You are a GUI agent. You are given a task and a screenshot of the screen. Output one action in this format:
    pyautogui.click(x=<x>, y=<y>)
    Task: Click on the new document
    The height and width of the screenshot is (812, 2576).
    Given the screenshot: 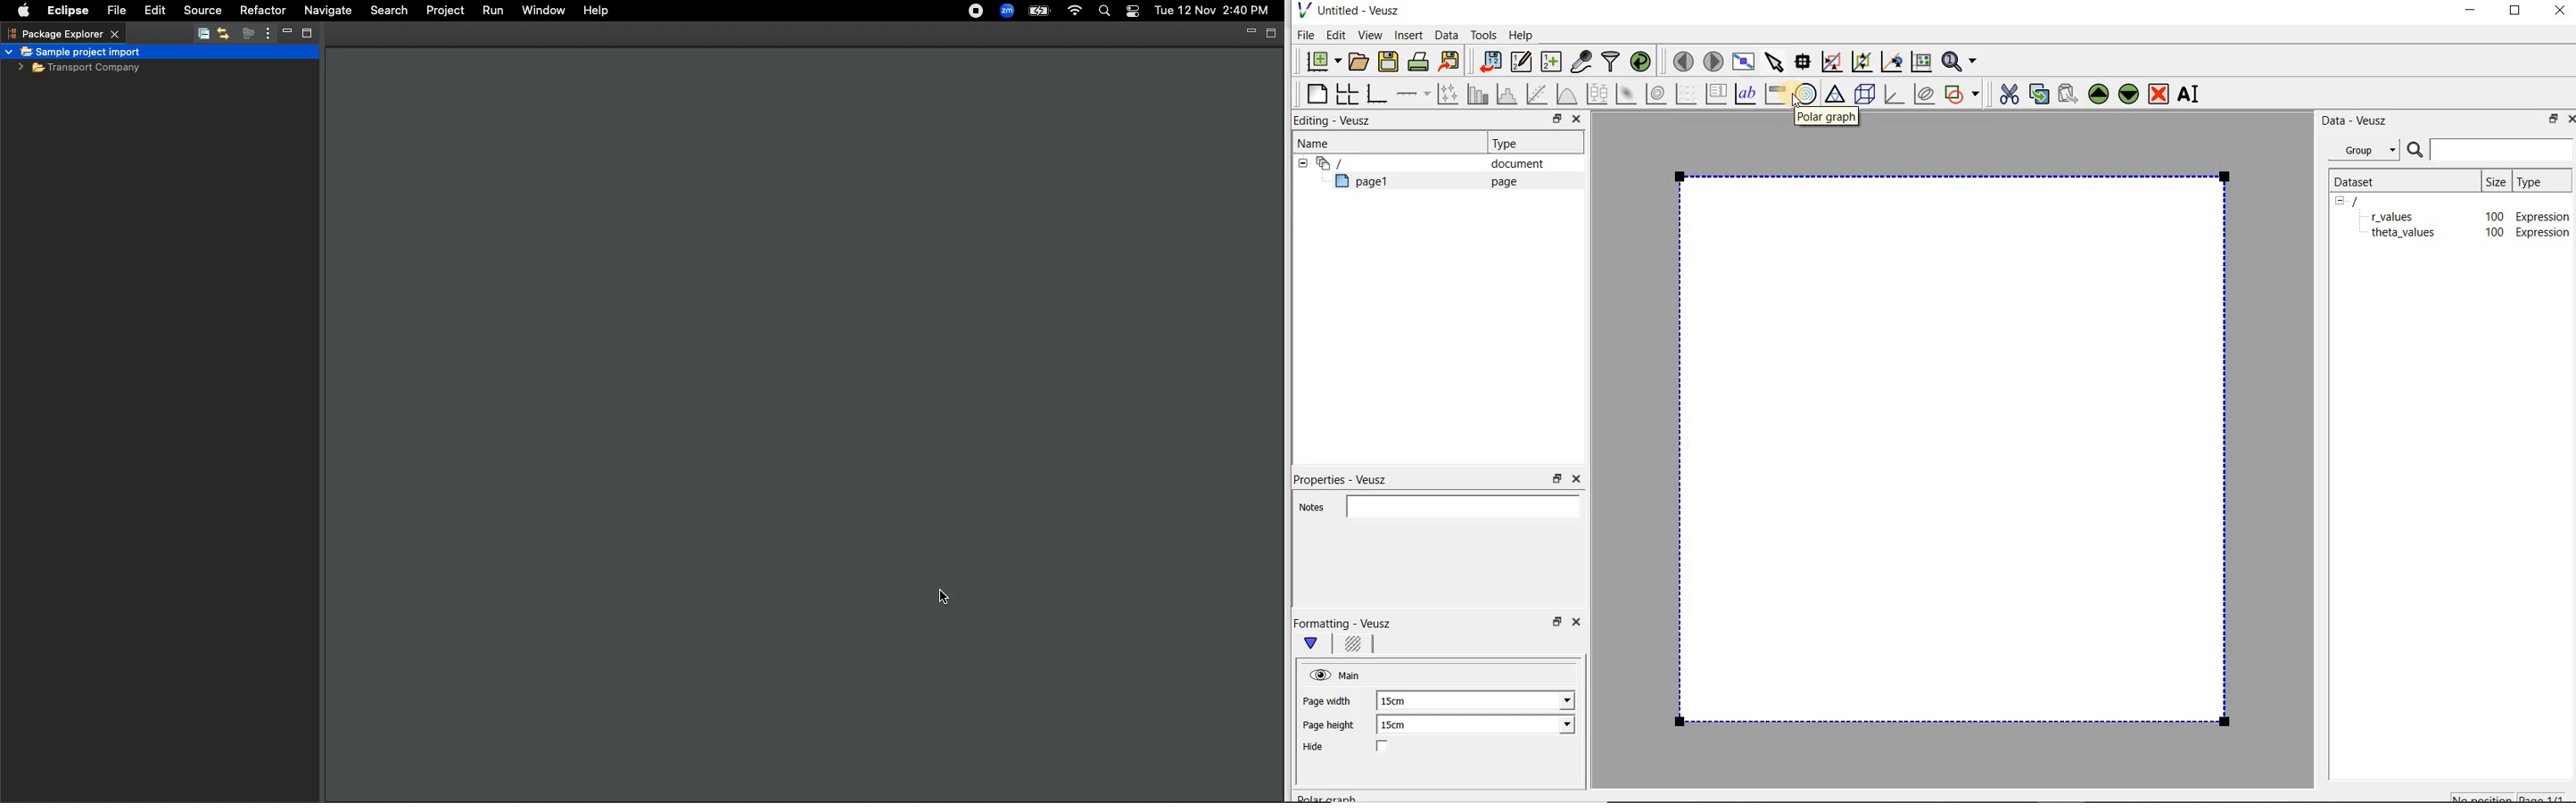 What is the action you would take?
    pyautogui.click(x=1320, y=59)
    